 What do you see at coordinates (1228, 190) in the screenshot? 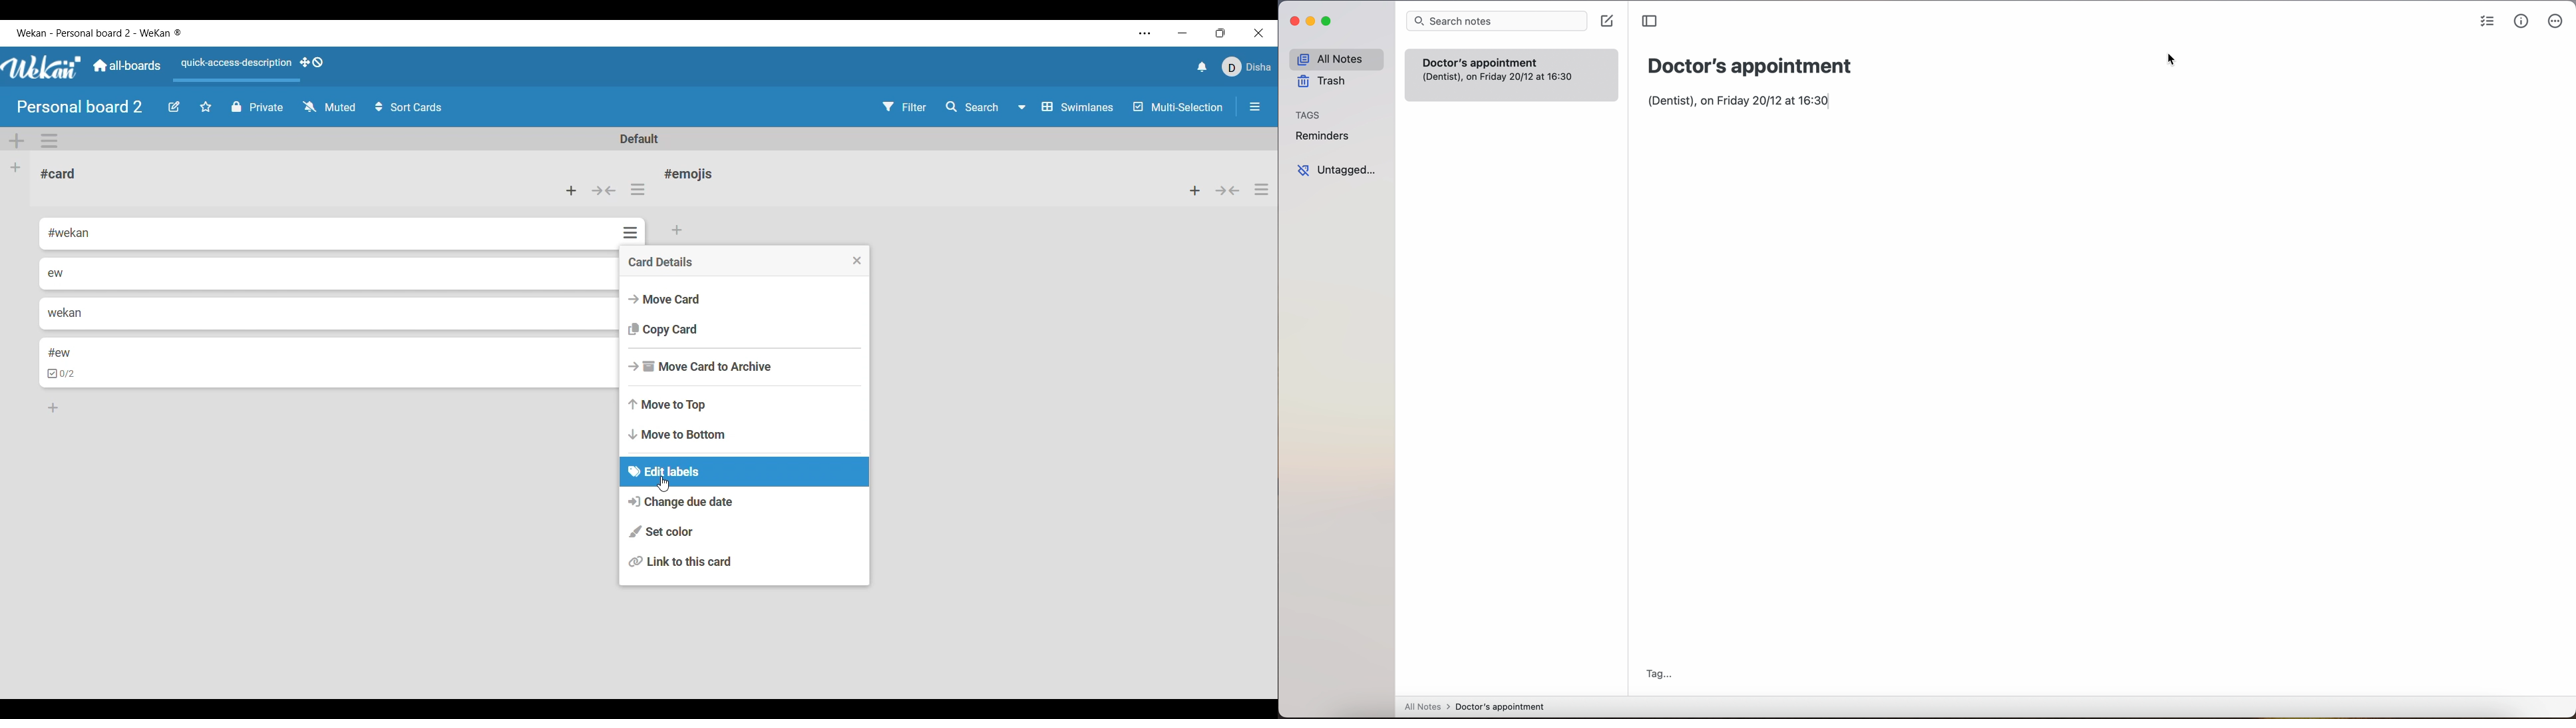
I see `Collapse` at bounding box center [1228, 190].